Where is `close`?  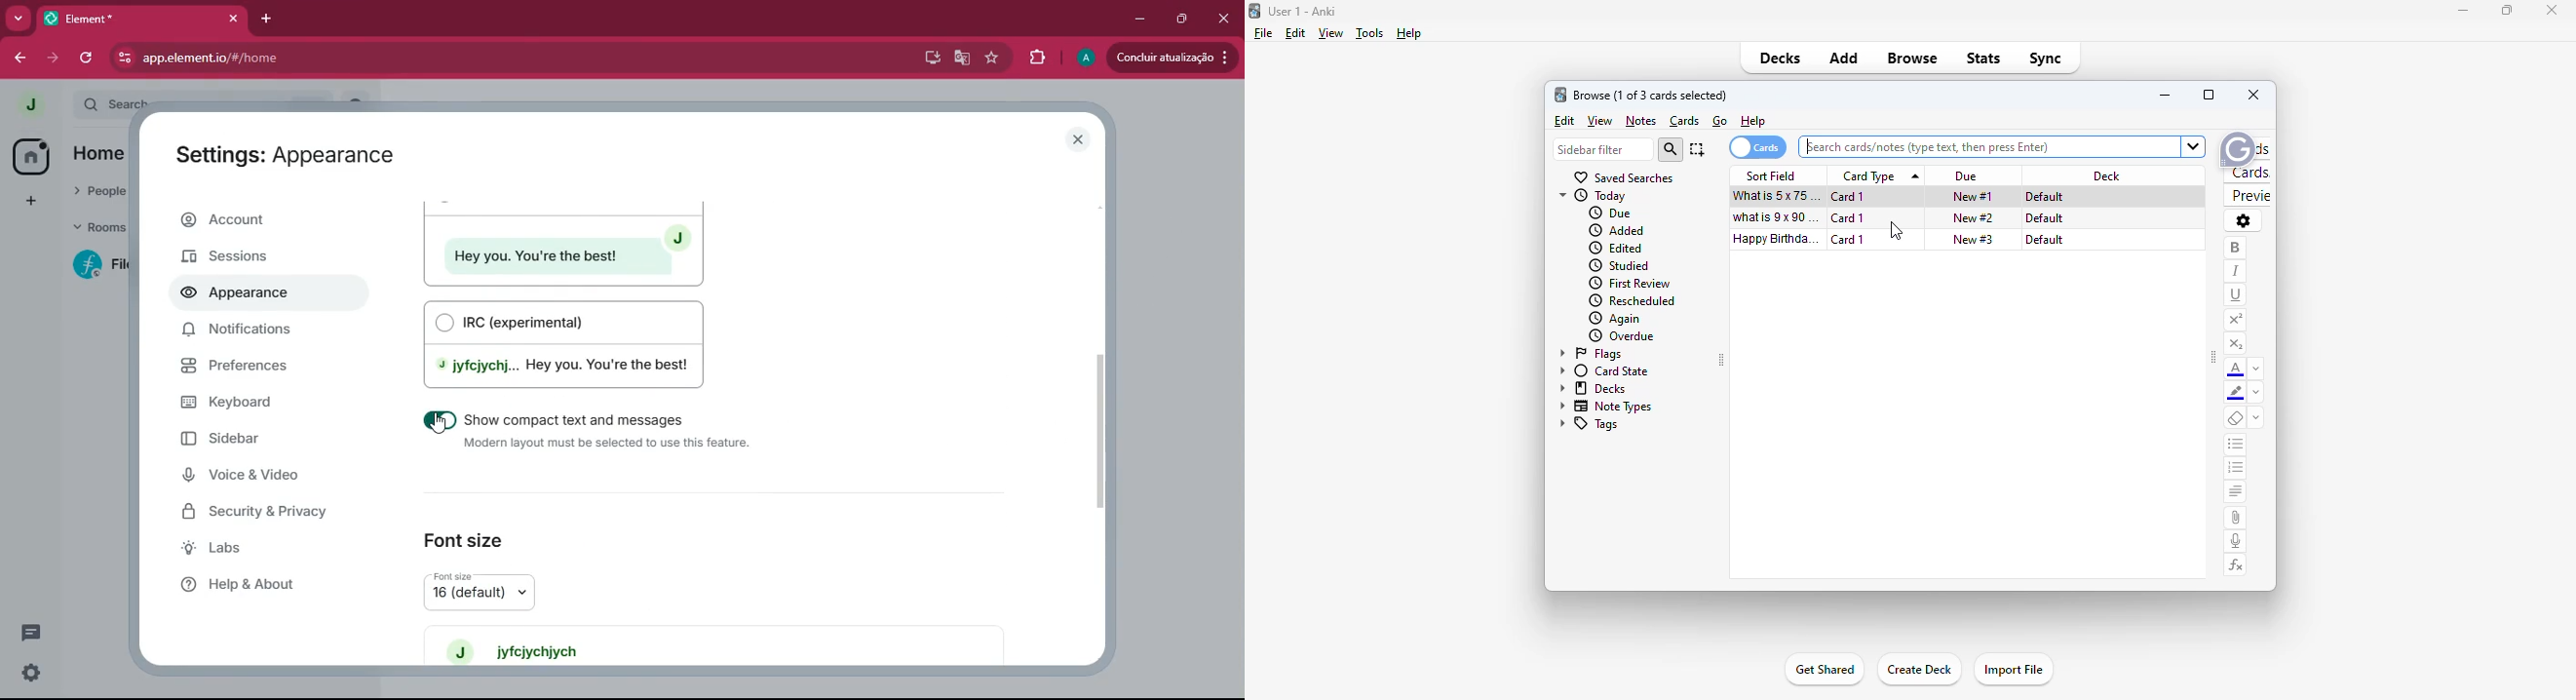
close is located at coordinates (2554, 11).